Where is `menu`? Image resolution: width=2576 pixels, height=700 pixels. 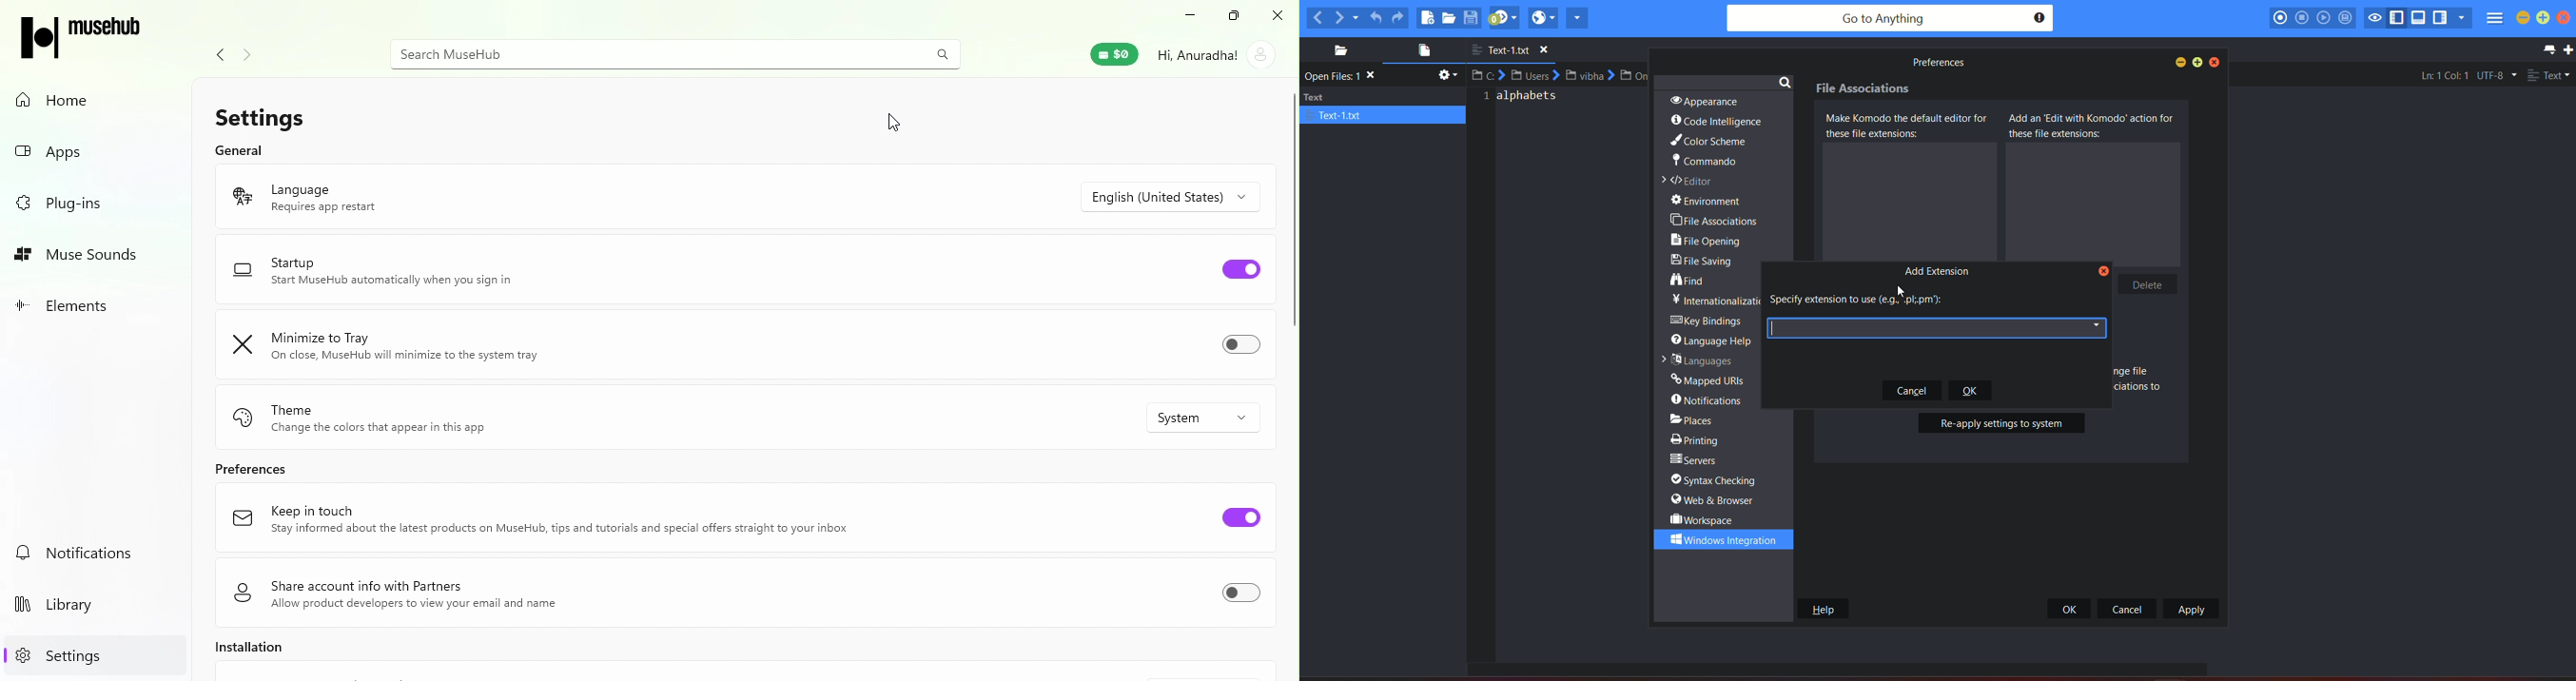 menu is located at coordinates (2494, 20).